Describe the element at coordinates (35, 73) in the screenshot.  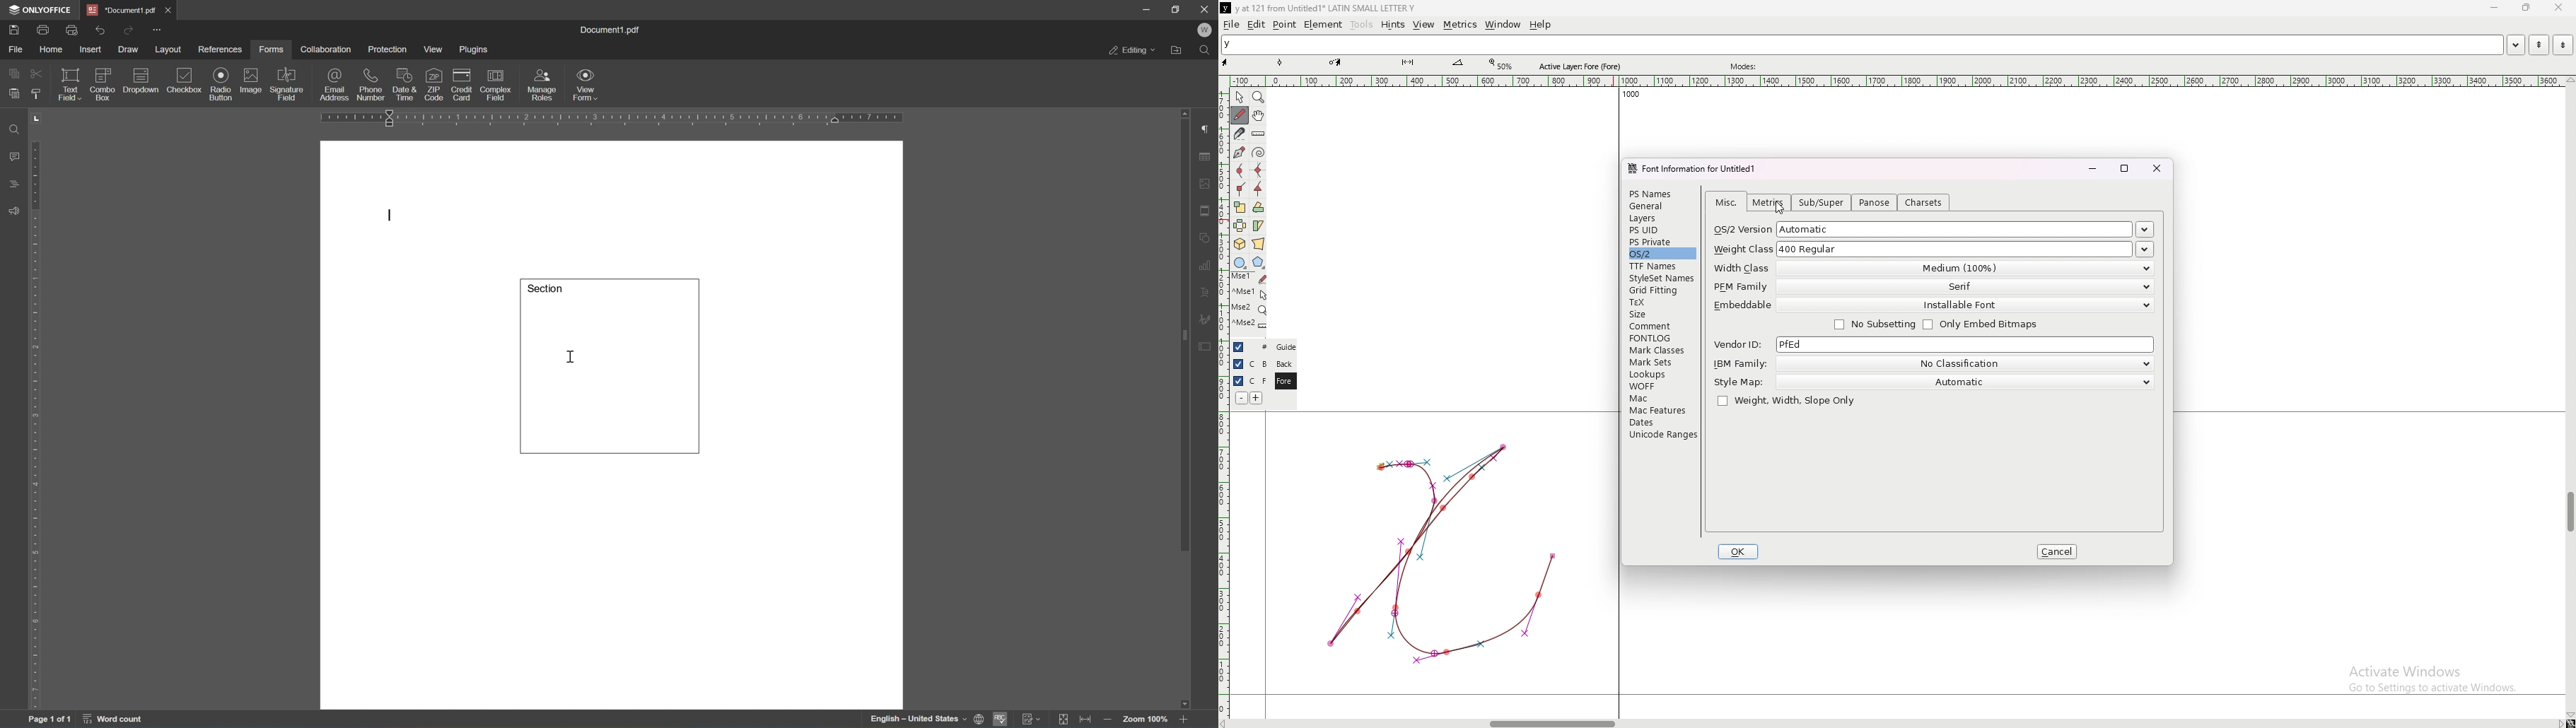
I see `cut` at that location.